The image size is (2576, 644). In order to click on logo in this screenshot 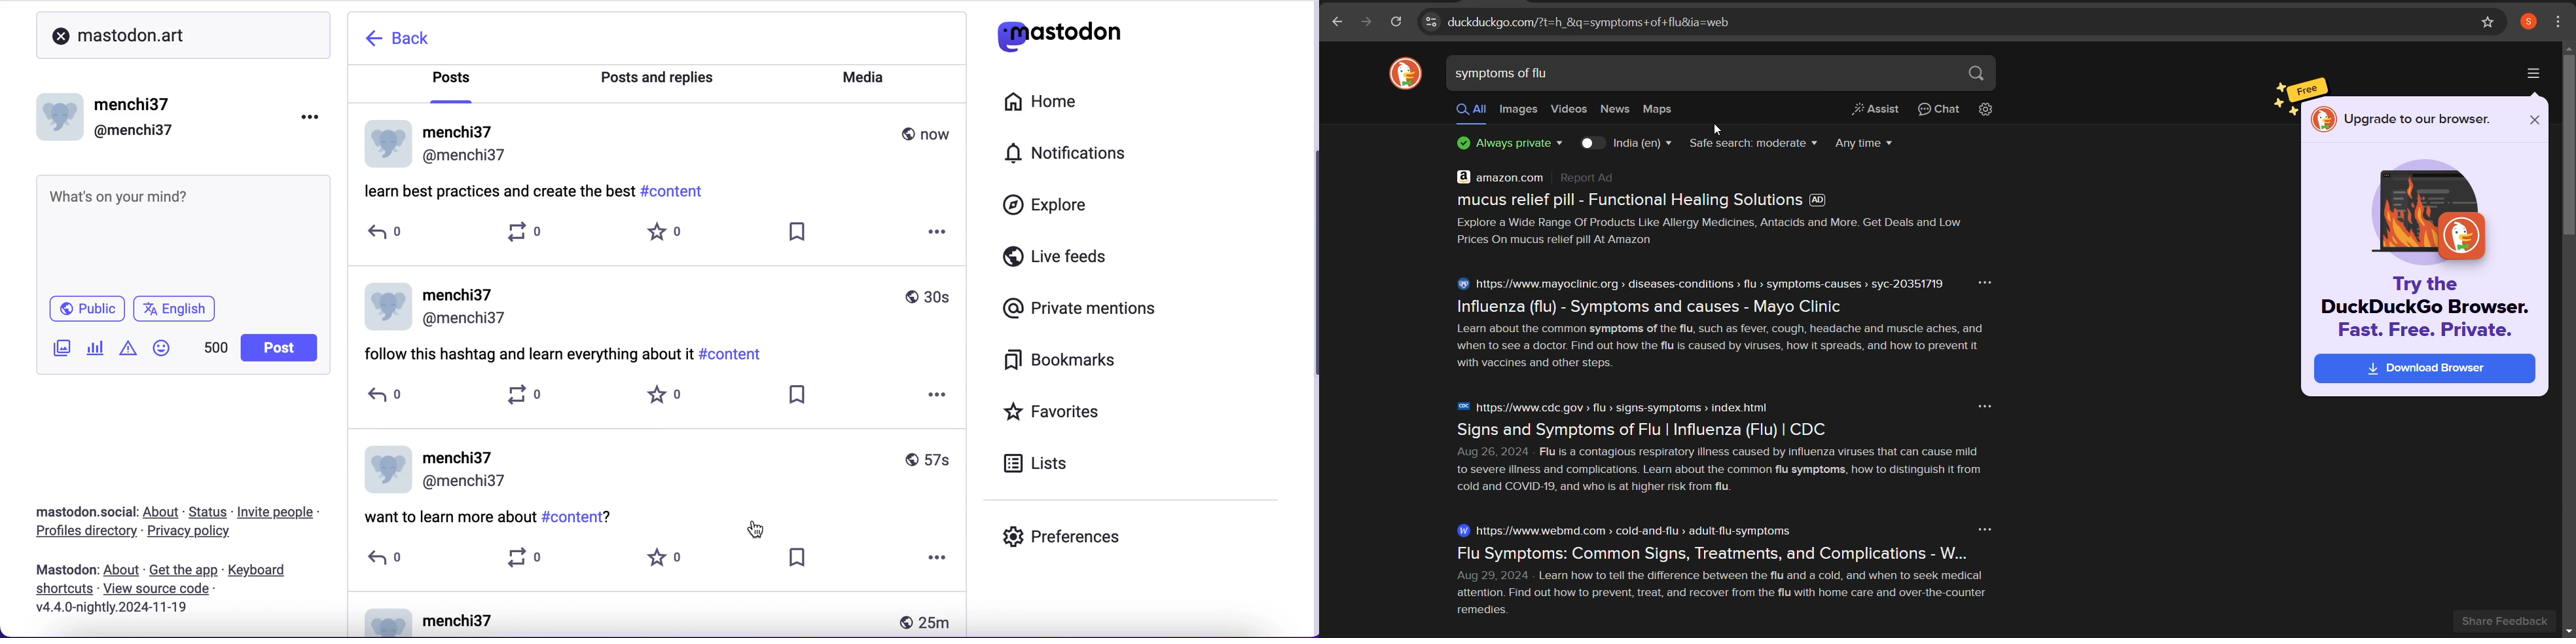, I will do `click(2323, 119)`.